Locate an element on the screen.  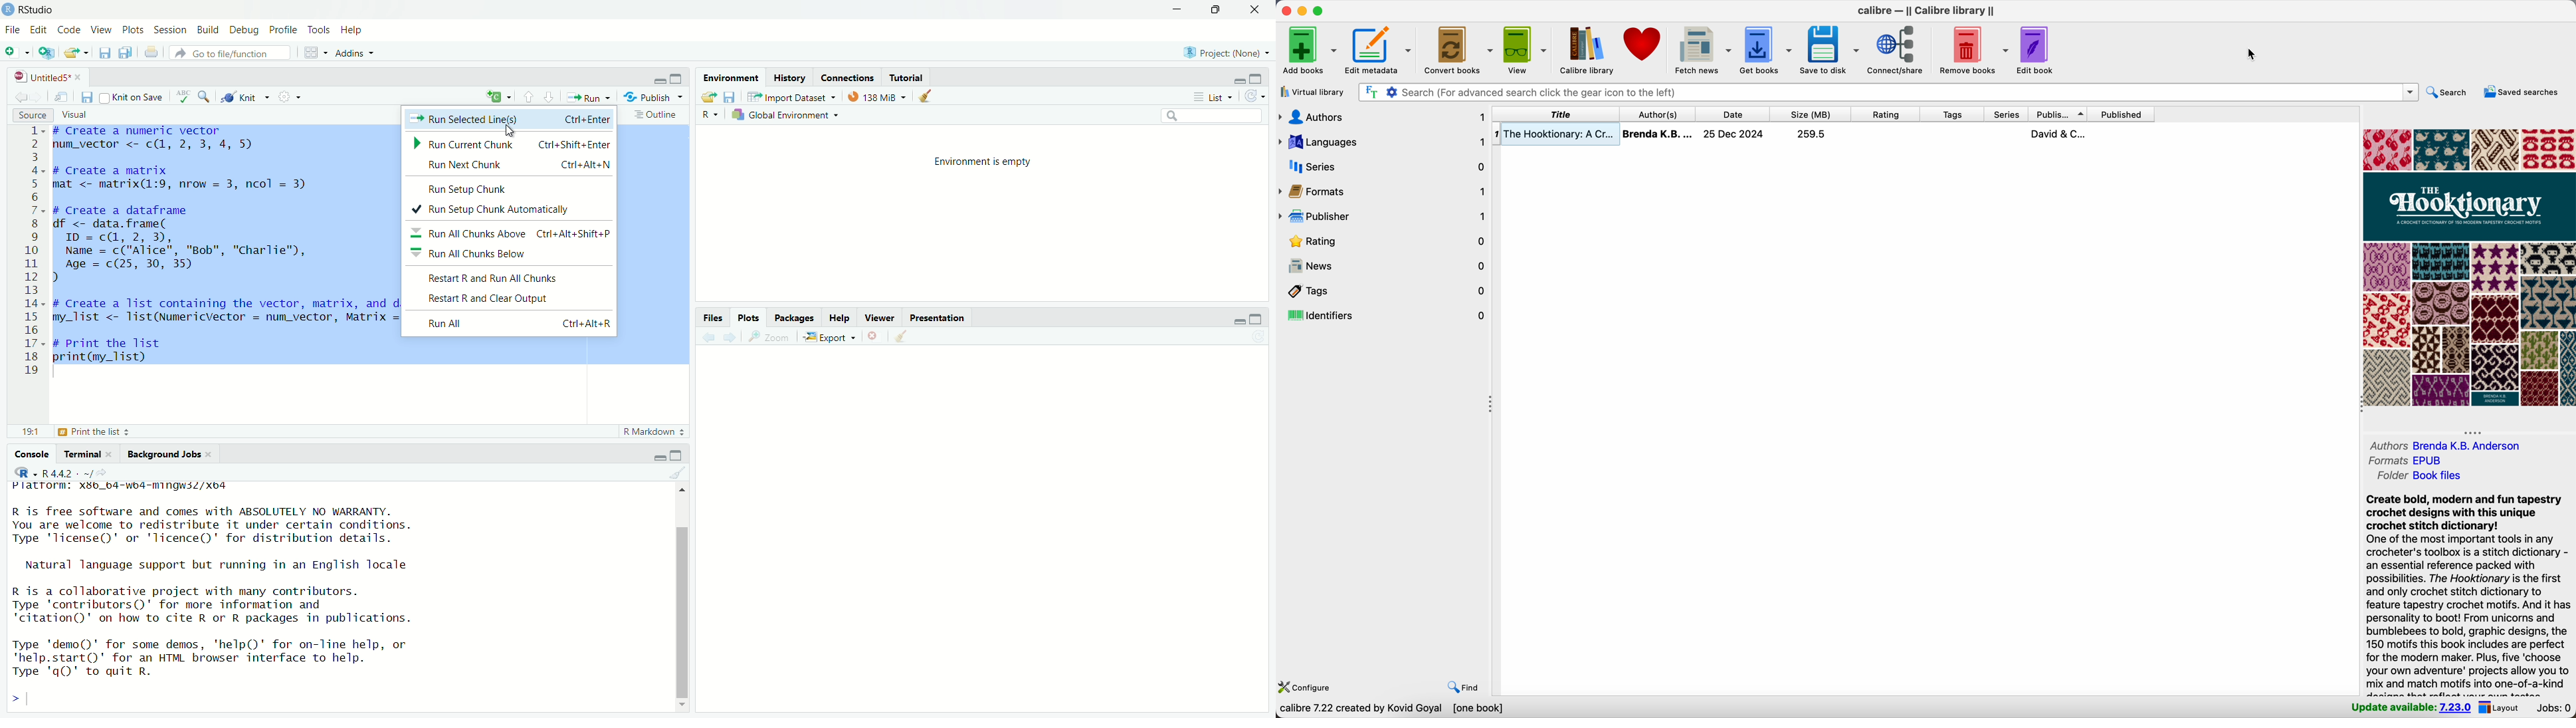
upward is located at coordinates (532, 96).